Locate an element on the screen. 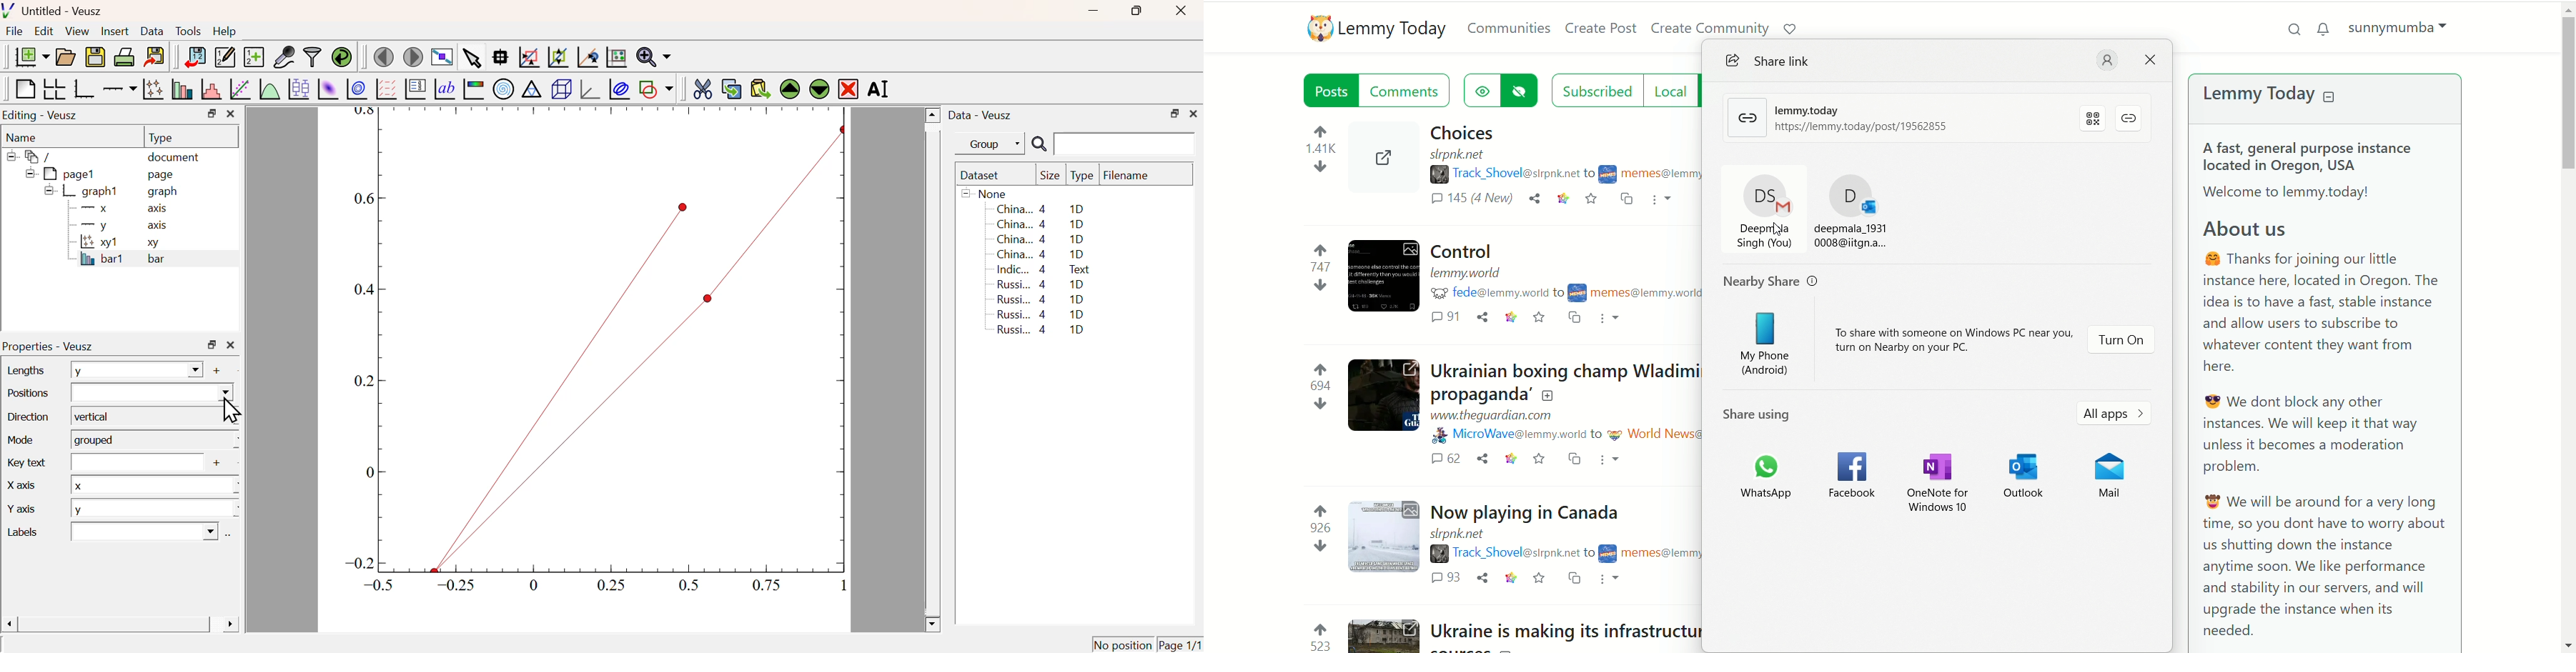  comments is located at coordinates (1450, 318).